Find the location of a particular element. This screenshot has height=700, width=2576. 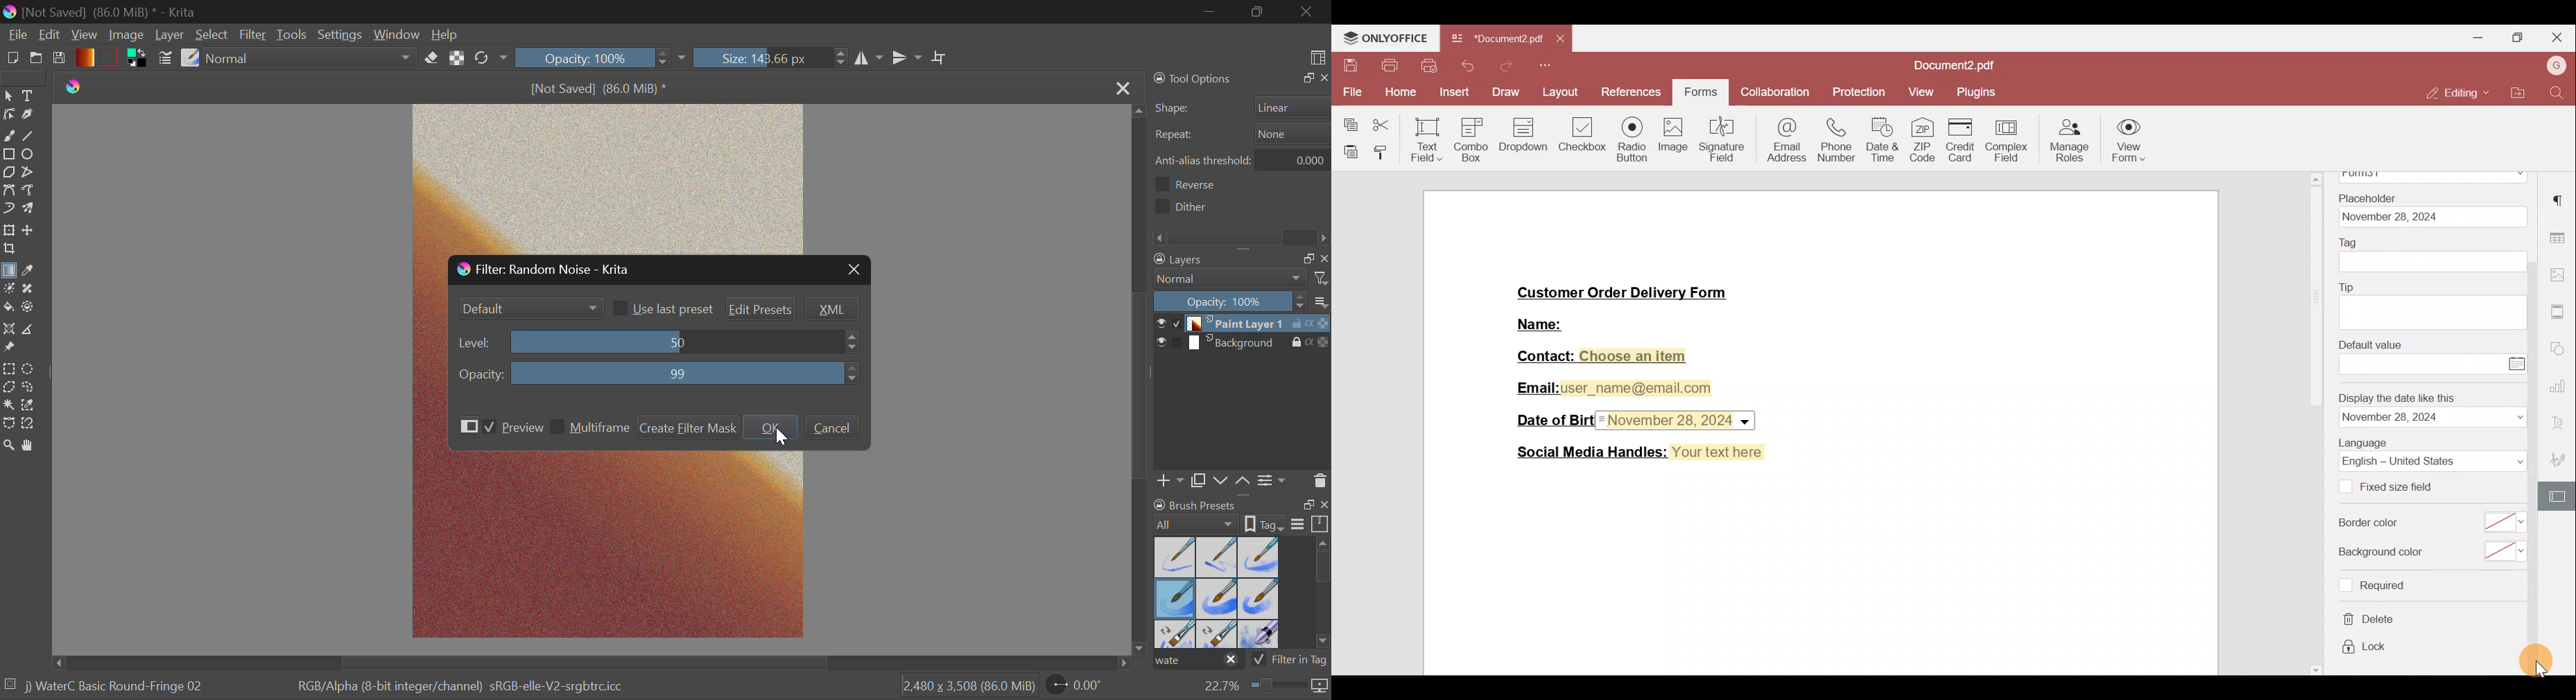

layers is located at coordinates (1217, 261).